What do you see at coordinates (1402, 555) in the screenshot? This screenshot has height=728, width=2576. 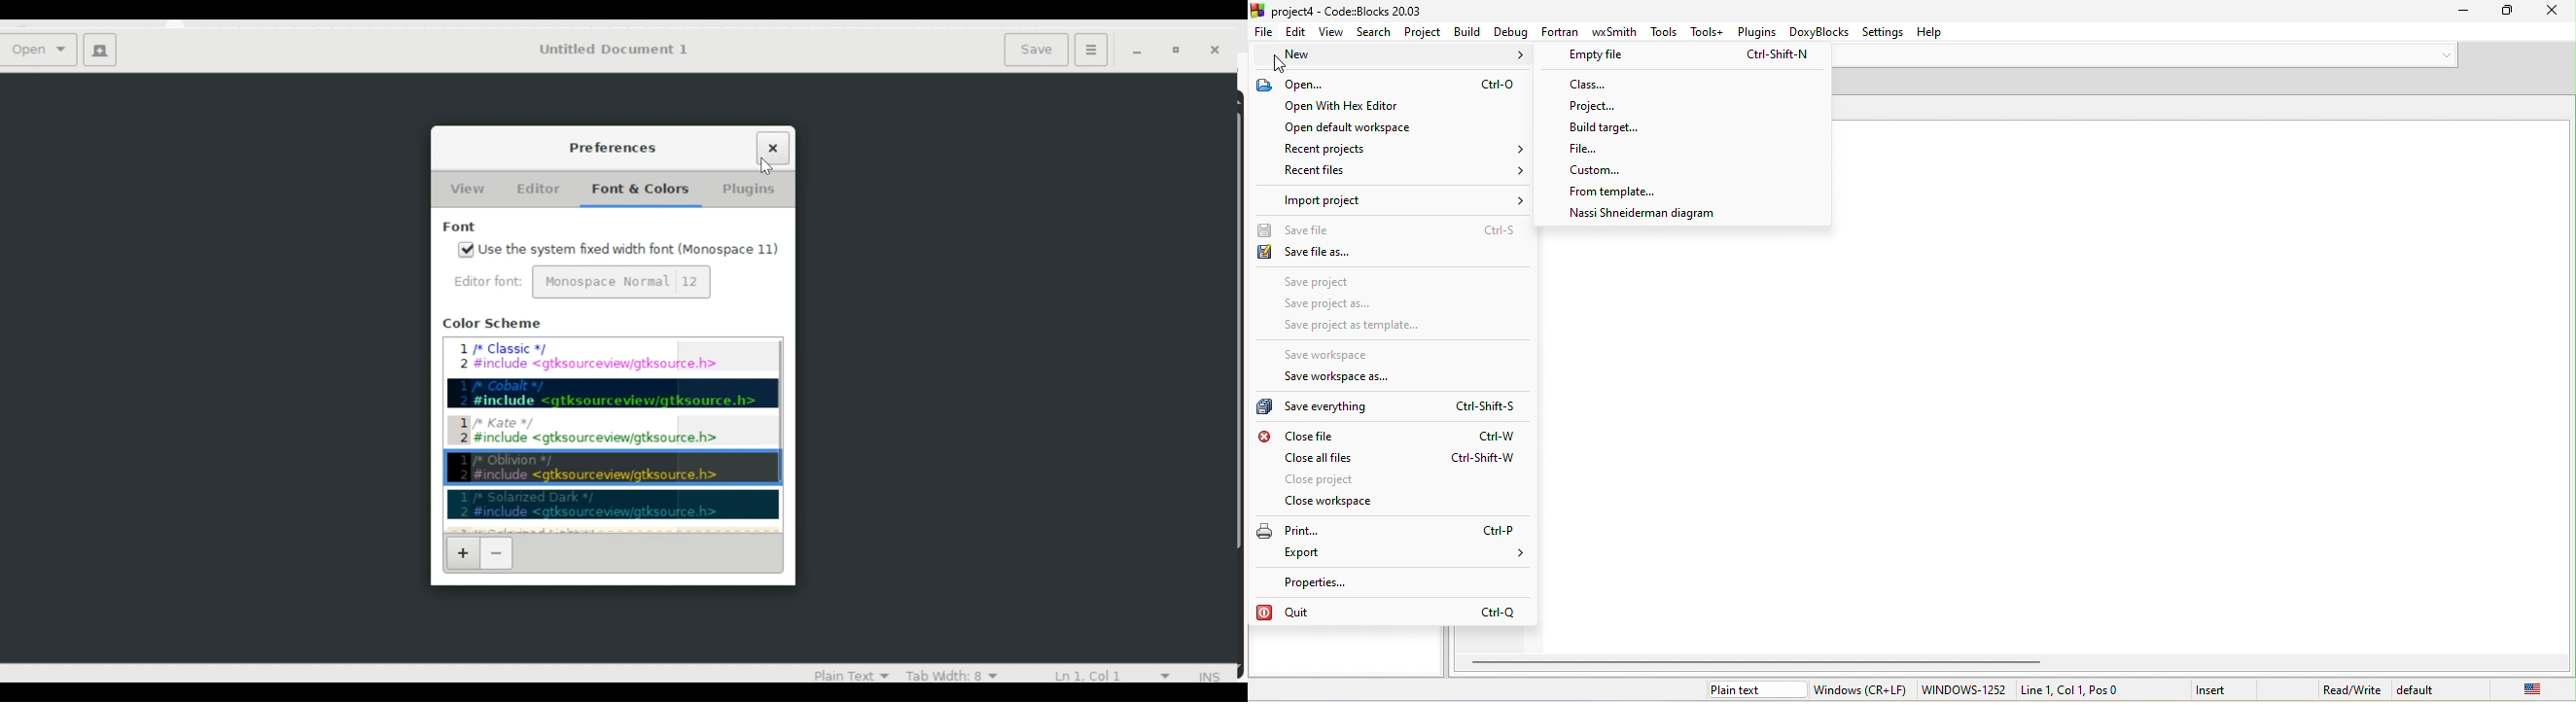 I see `export` at bounding box center [1402, 555].